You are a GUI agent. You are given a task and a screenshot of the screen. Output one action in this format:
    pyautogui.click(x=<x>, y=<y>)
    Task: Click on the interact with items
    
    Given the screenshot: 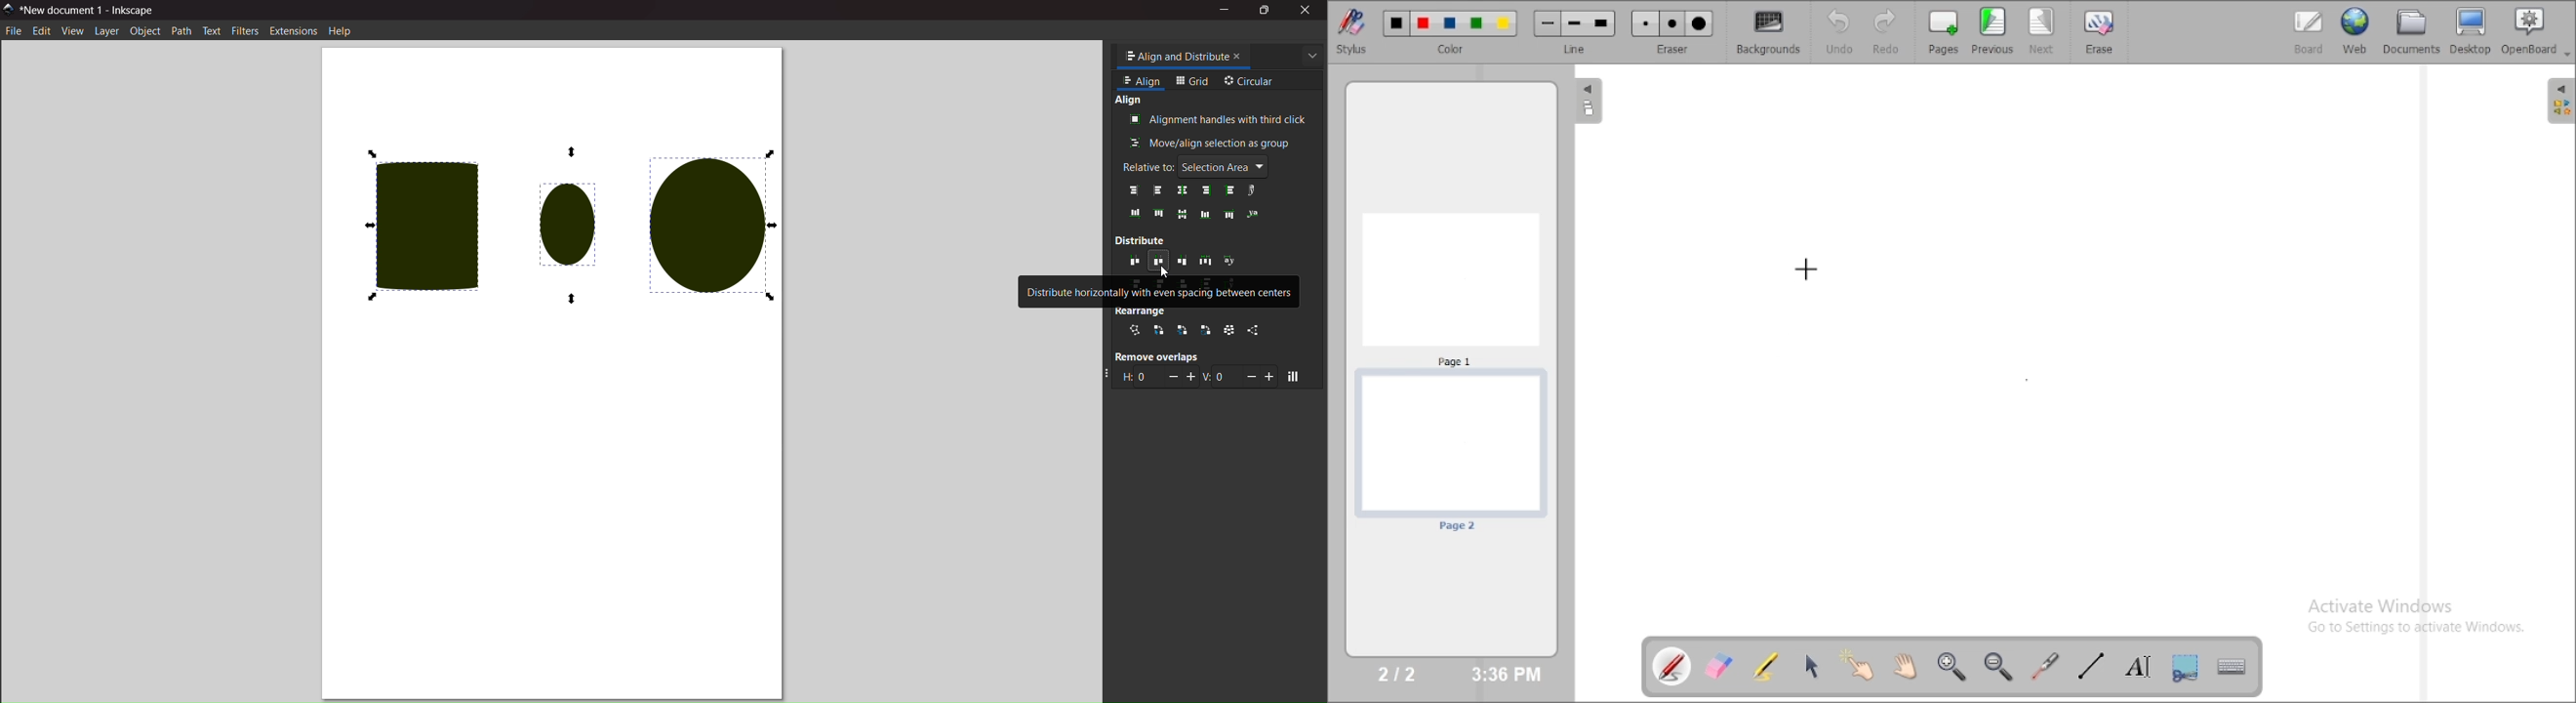 What is the action you would take?
    pyautogui.click(x=1859, y=665)
    